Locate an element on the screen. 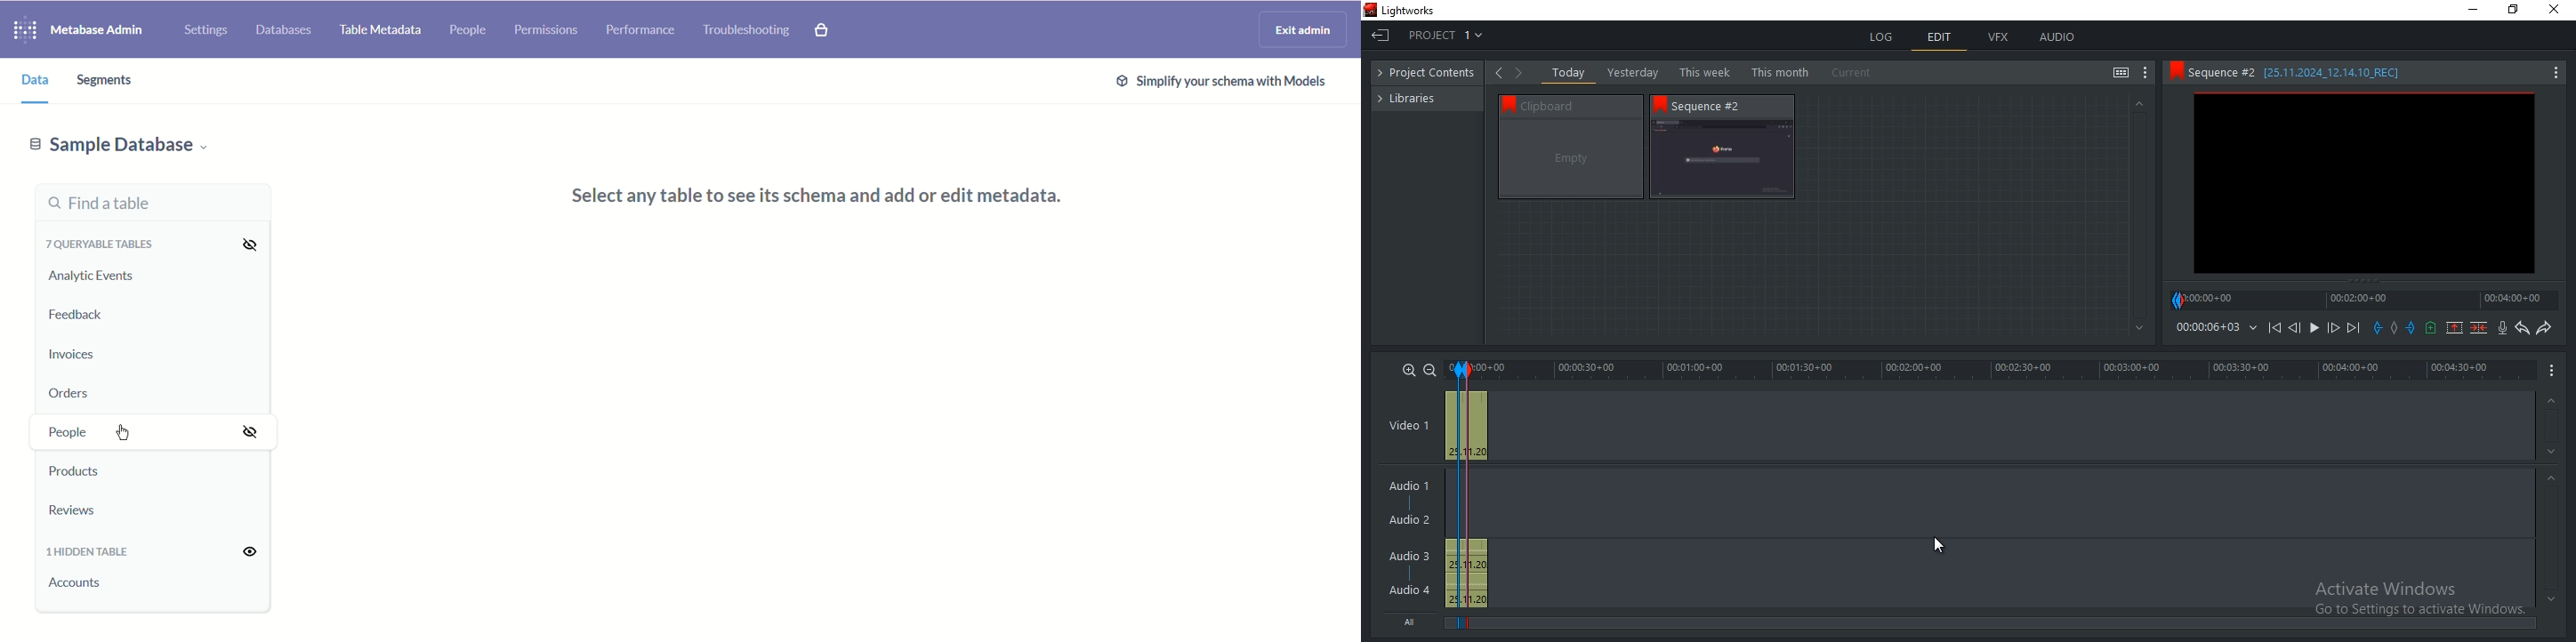  Reviews is located at coordinates (96, 509).